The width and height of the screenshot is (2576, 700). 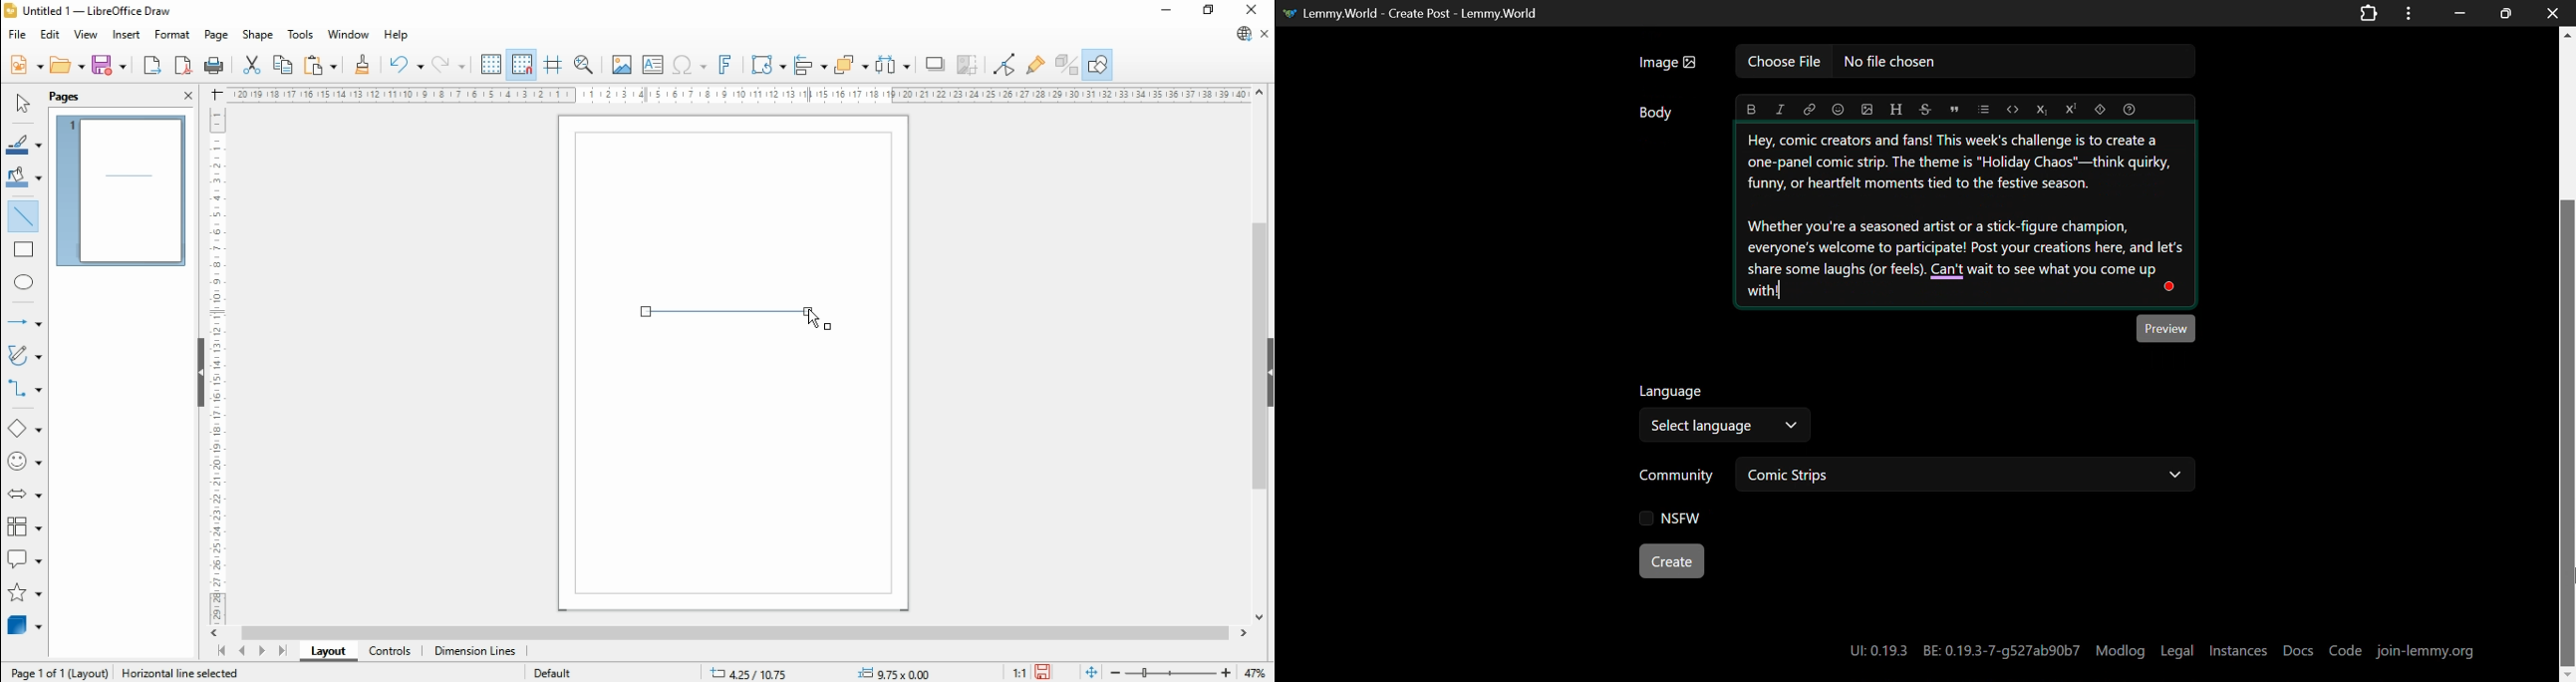 What do you see at coordinates (253, 66) in the screenshot?
I see `cut` at bounding box center [253, 66].